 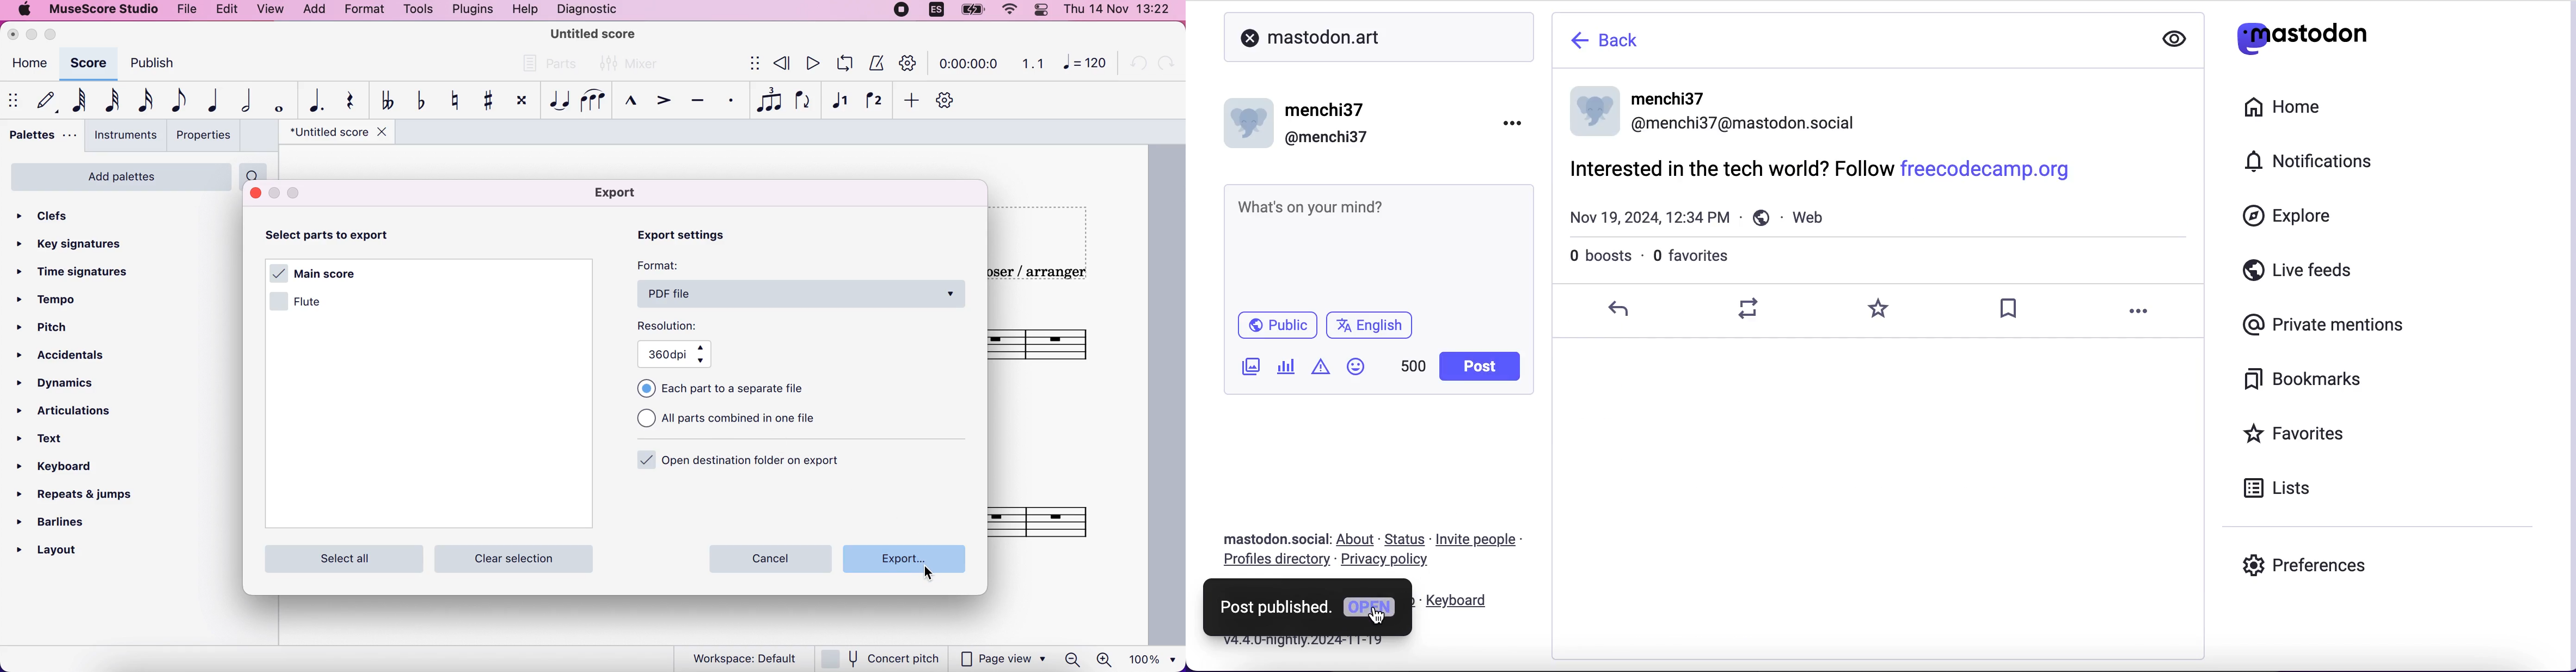 What do you see at coordinates (971, 11) in the screenshot?
I see `battery` at bounding box center [971, 11].